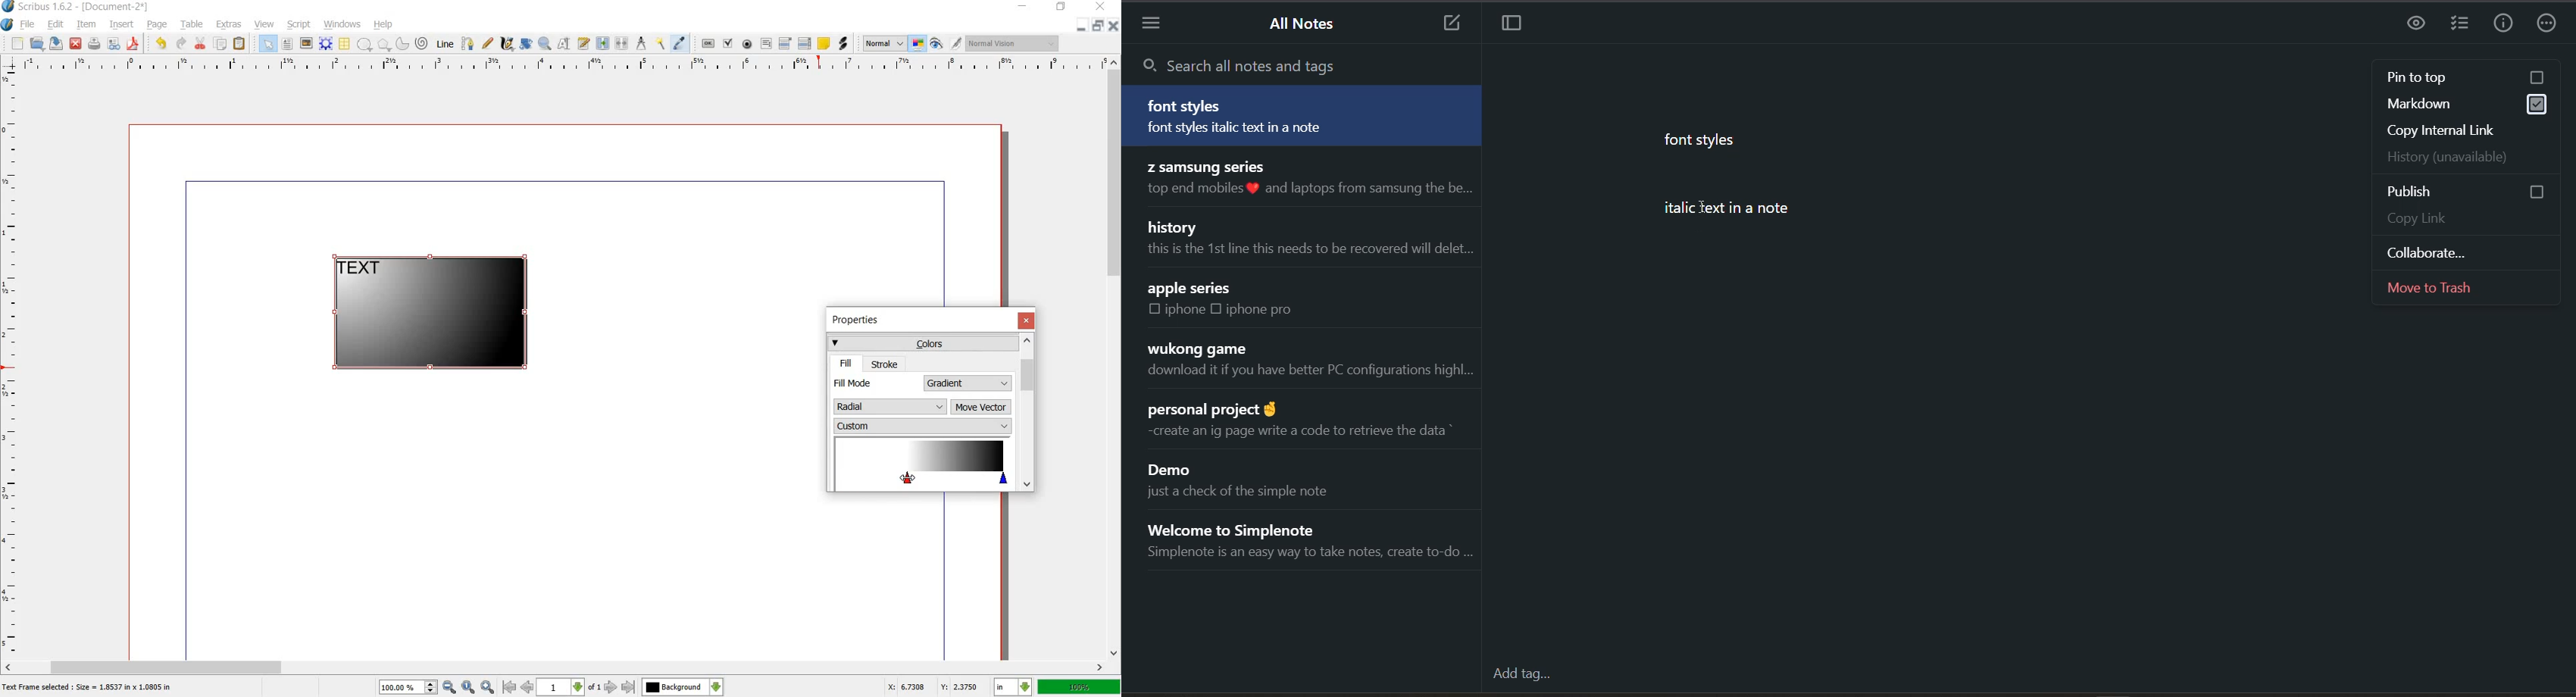 The height and width of the screenshot is (700, 2576). Describe the element at coordinates (447, 45) in the screenshot. I see `line` at that location.